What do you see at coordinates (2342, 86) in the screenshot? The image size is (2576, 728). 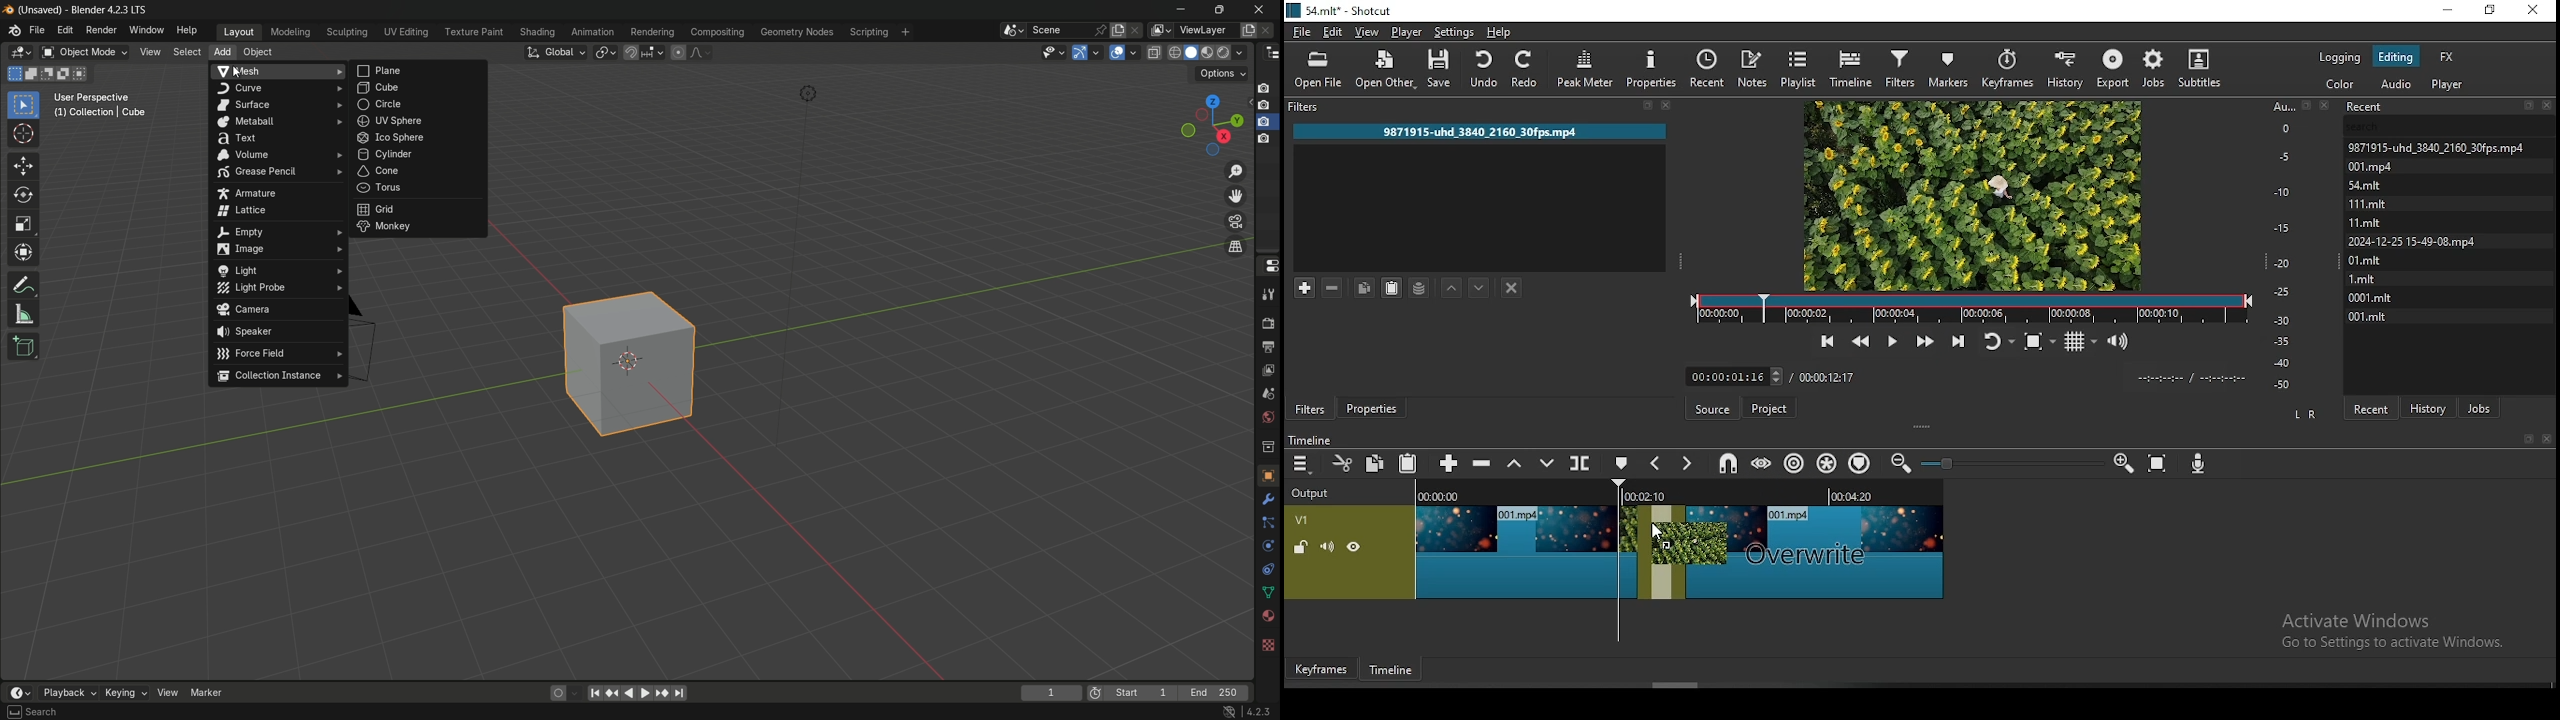 I see `color` at bounding box center [2342, 86].